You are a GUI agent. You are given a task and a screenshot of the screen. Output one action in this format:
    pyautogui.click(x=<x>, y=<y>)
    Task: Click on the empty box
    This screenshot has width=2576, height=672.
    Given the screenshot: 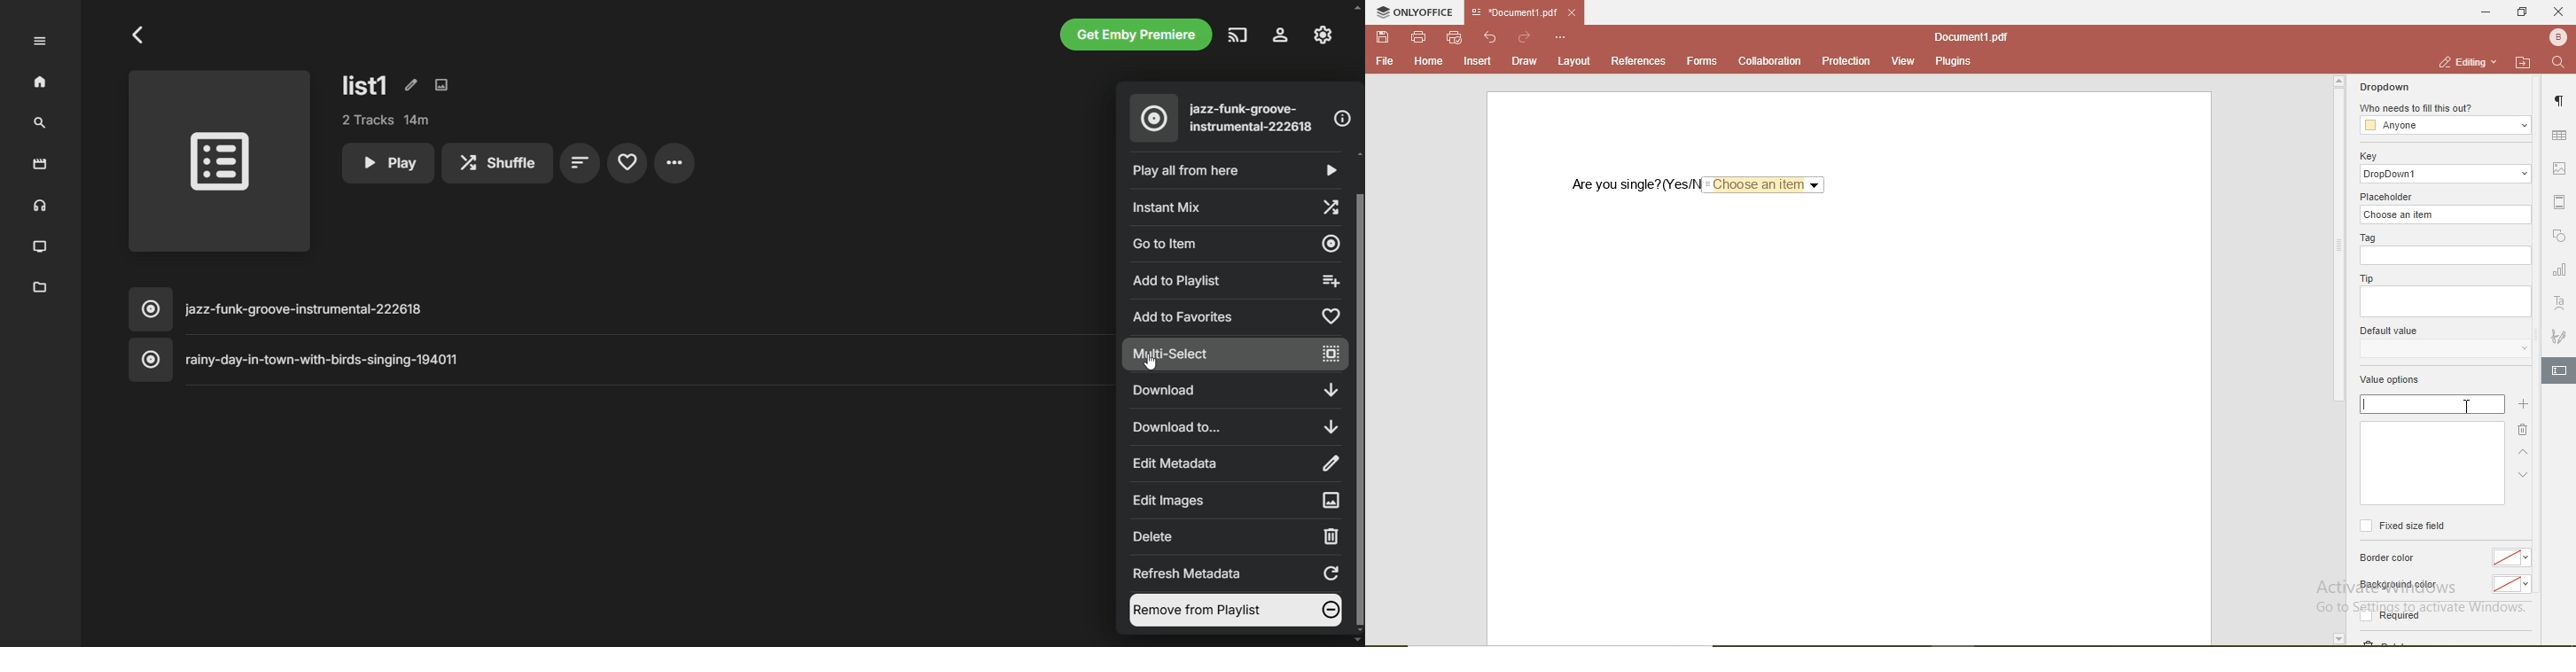 What is the action you would take?
    pyautogui.click(x=2447, y=301)
    